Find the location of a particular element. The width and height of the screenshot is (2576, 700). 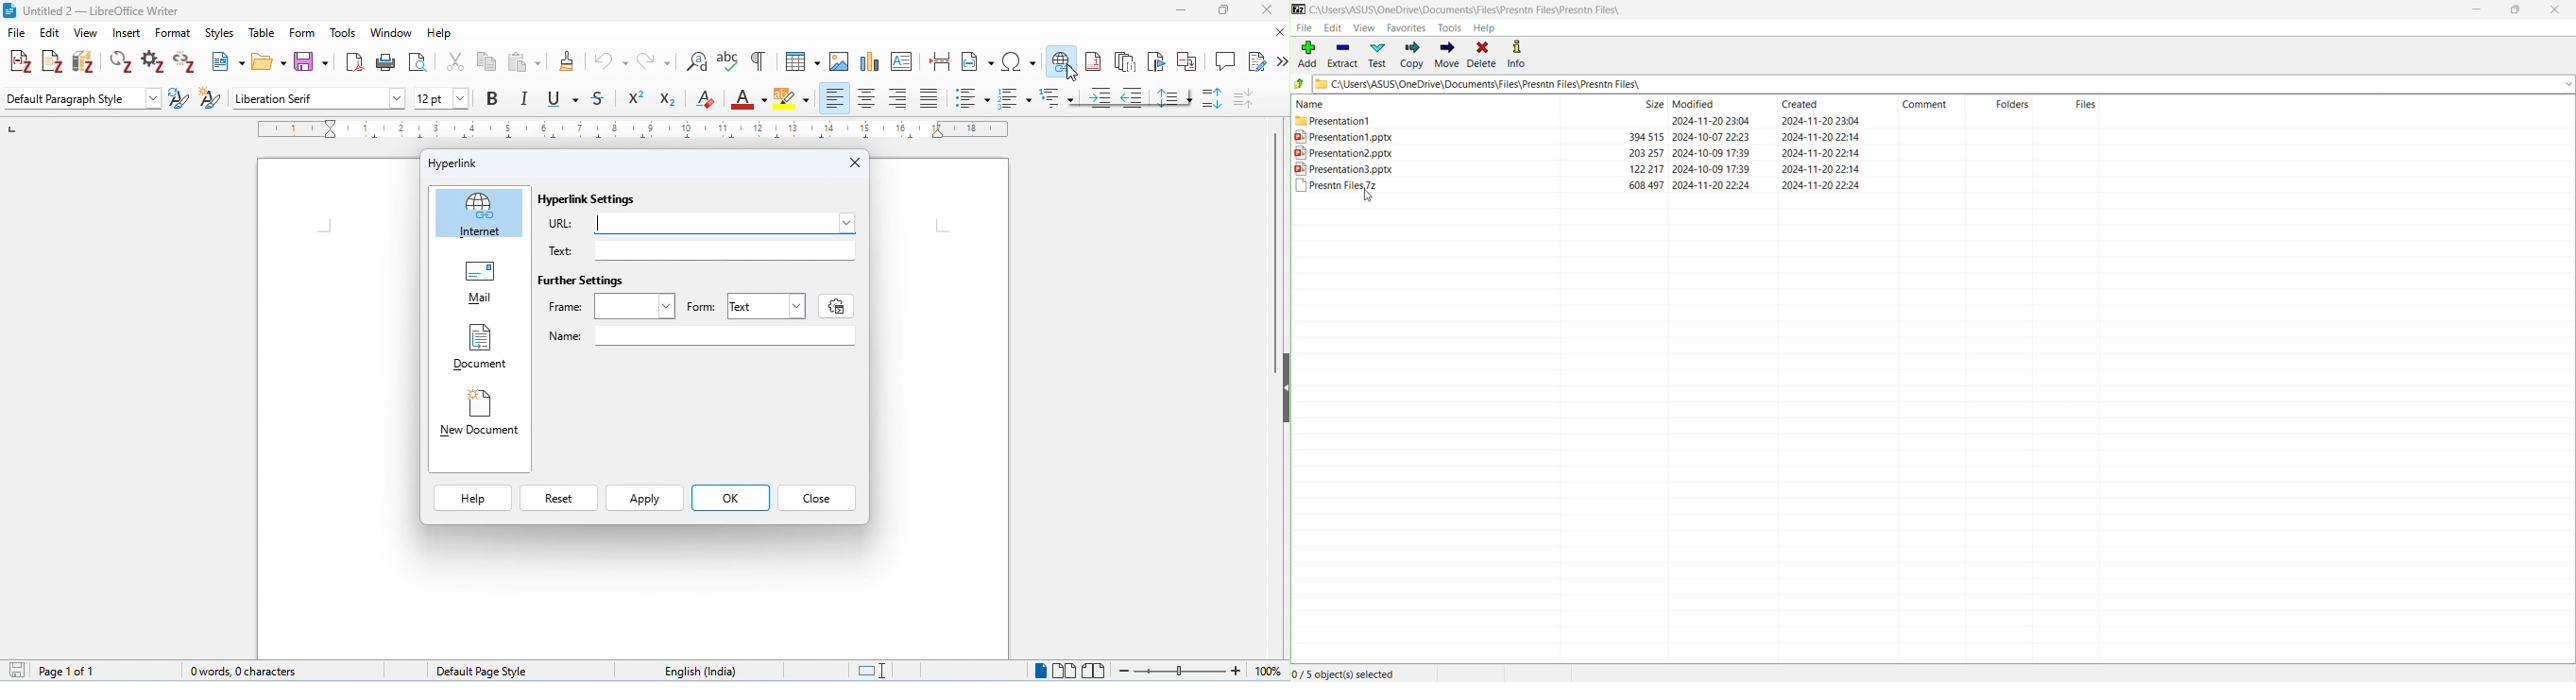

URL: is located at coordinates (563, 220).